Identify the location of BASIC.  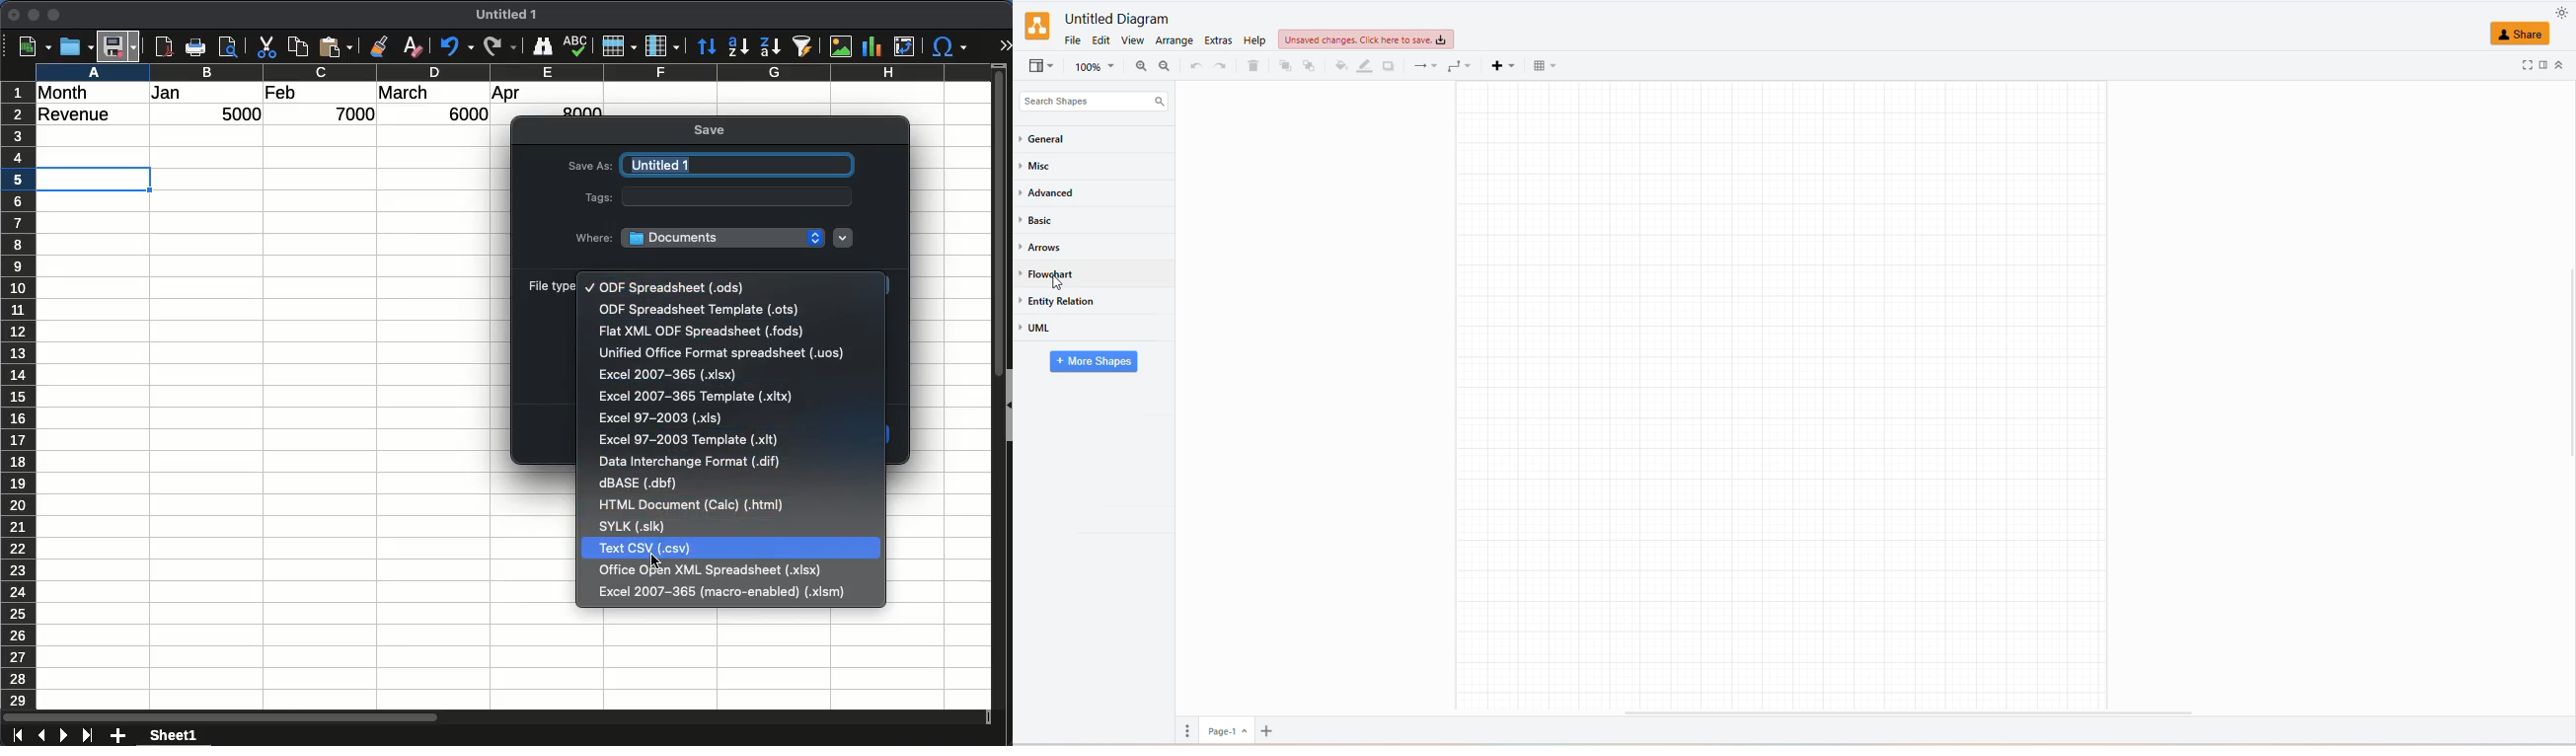
(1038, 222).